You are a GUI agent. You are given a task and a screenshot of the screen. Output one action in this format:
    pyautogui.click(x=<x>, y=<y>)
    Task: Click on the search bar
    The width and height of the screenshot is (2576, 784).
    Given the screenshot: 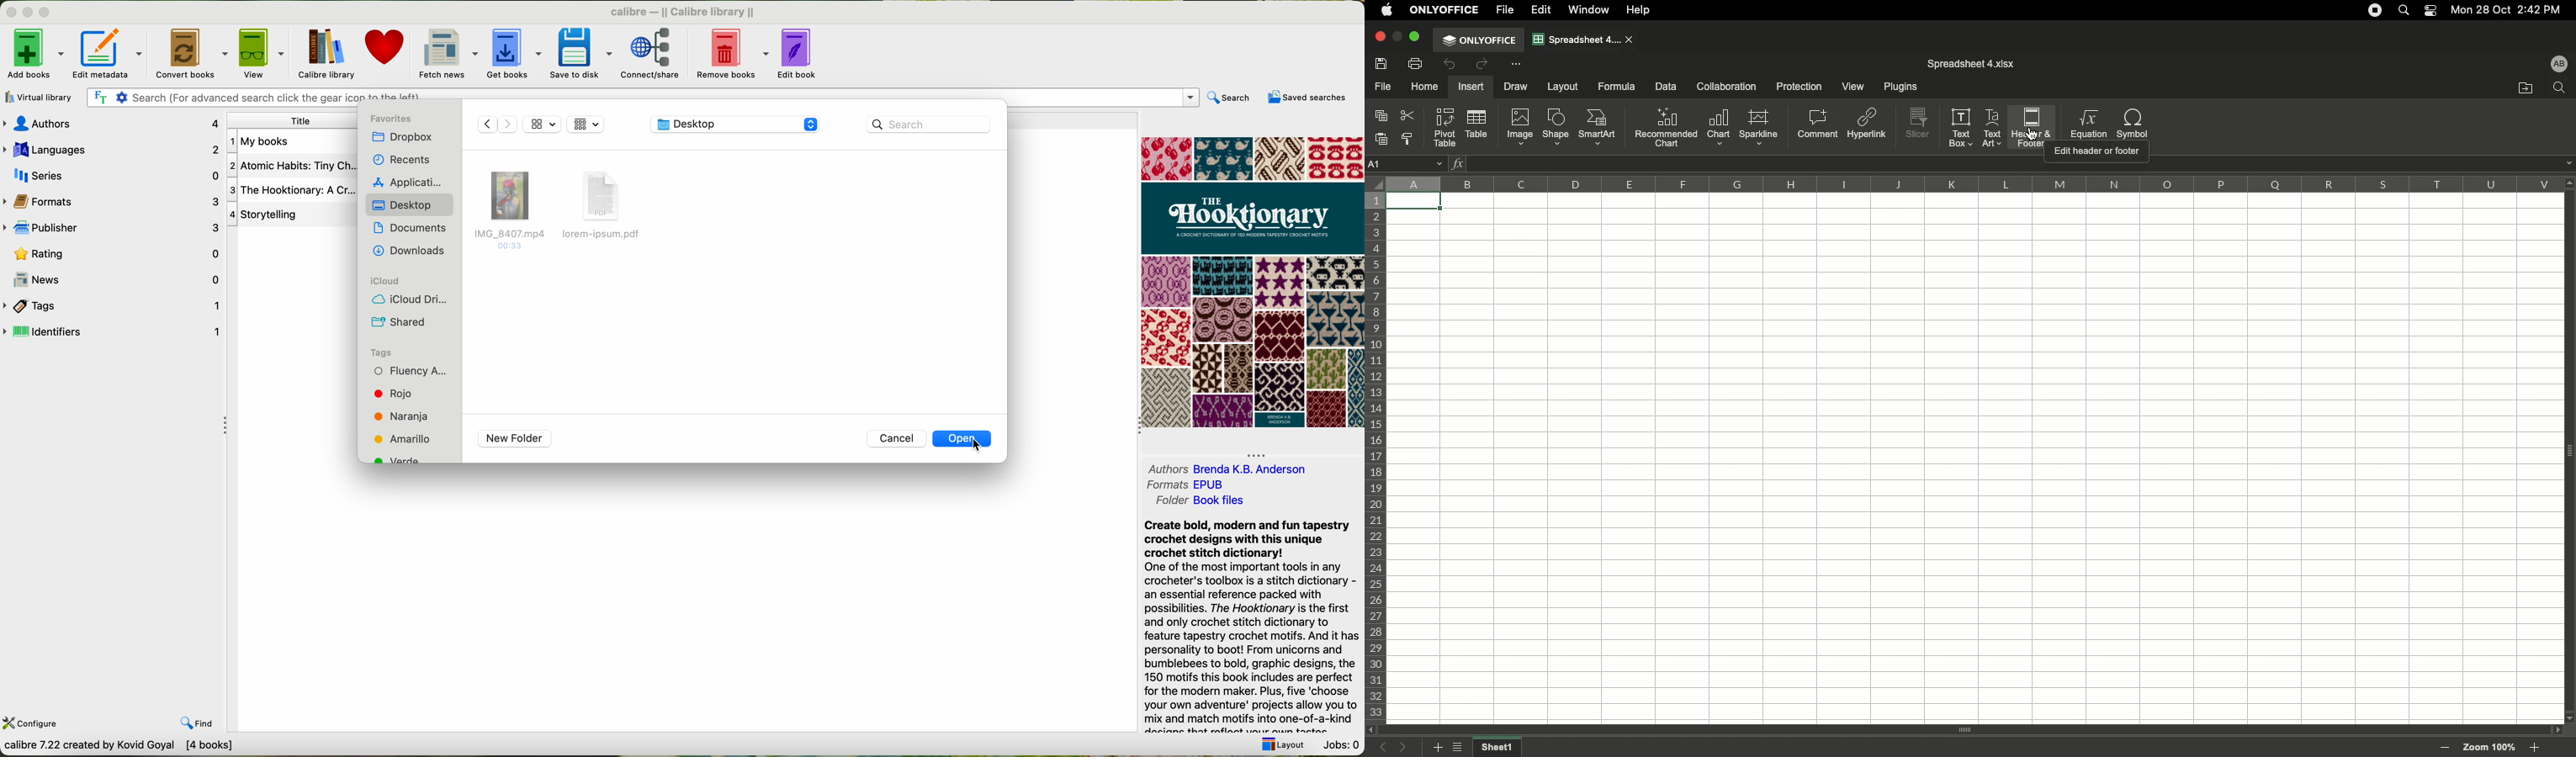 What is the action you would take?
    pyautogui.click(x=928, y=124)
    